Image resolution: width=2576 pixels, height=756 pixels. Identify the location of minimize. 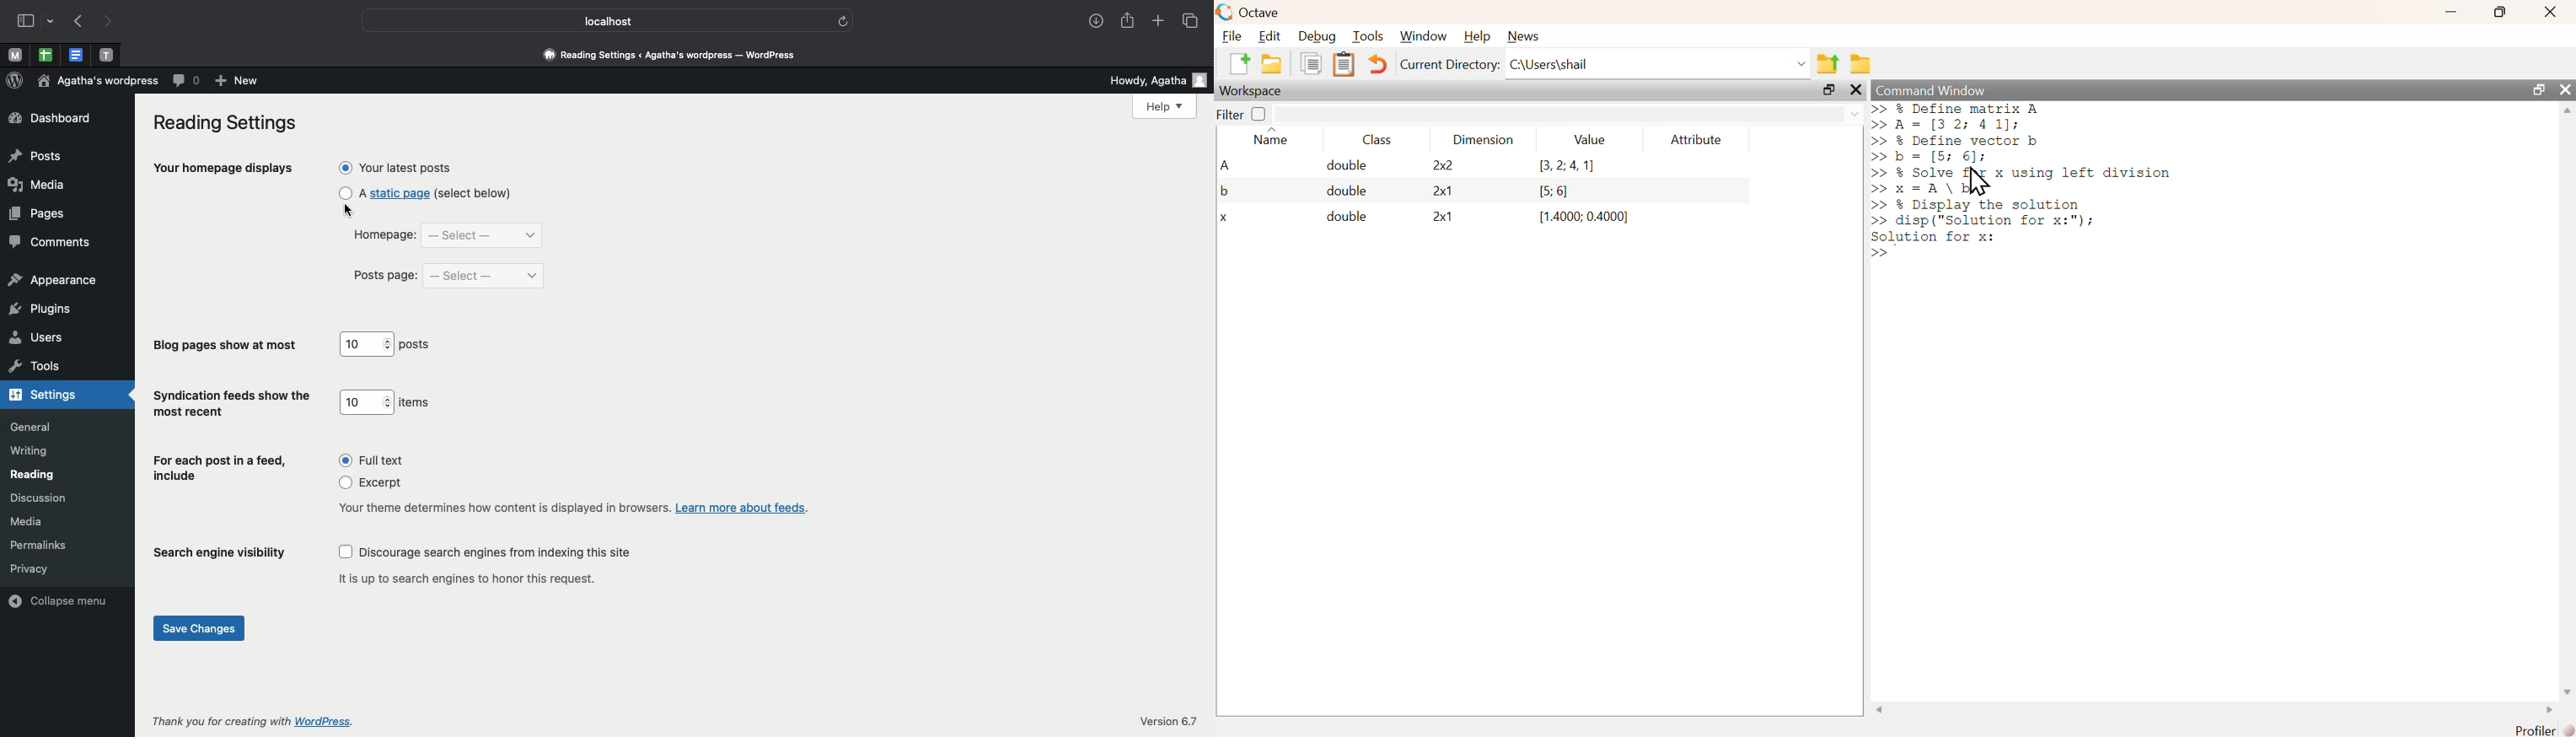
(2450, 13).